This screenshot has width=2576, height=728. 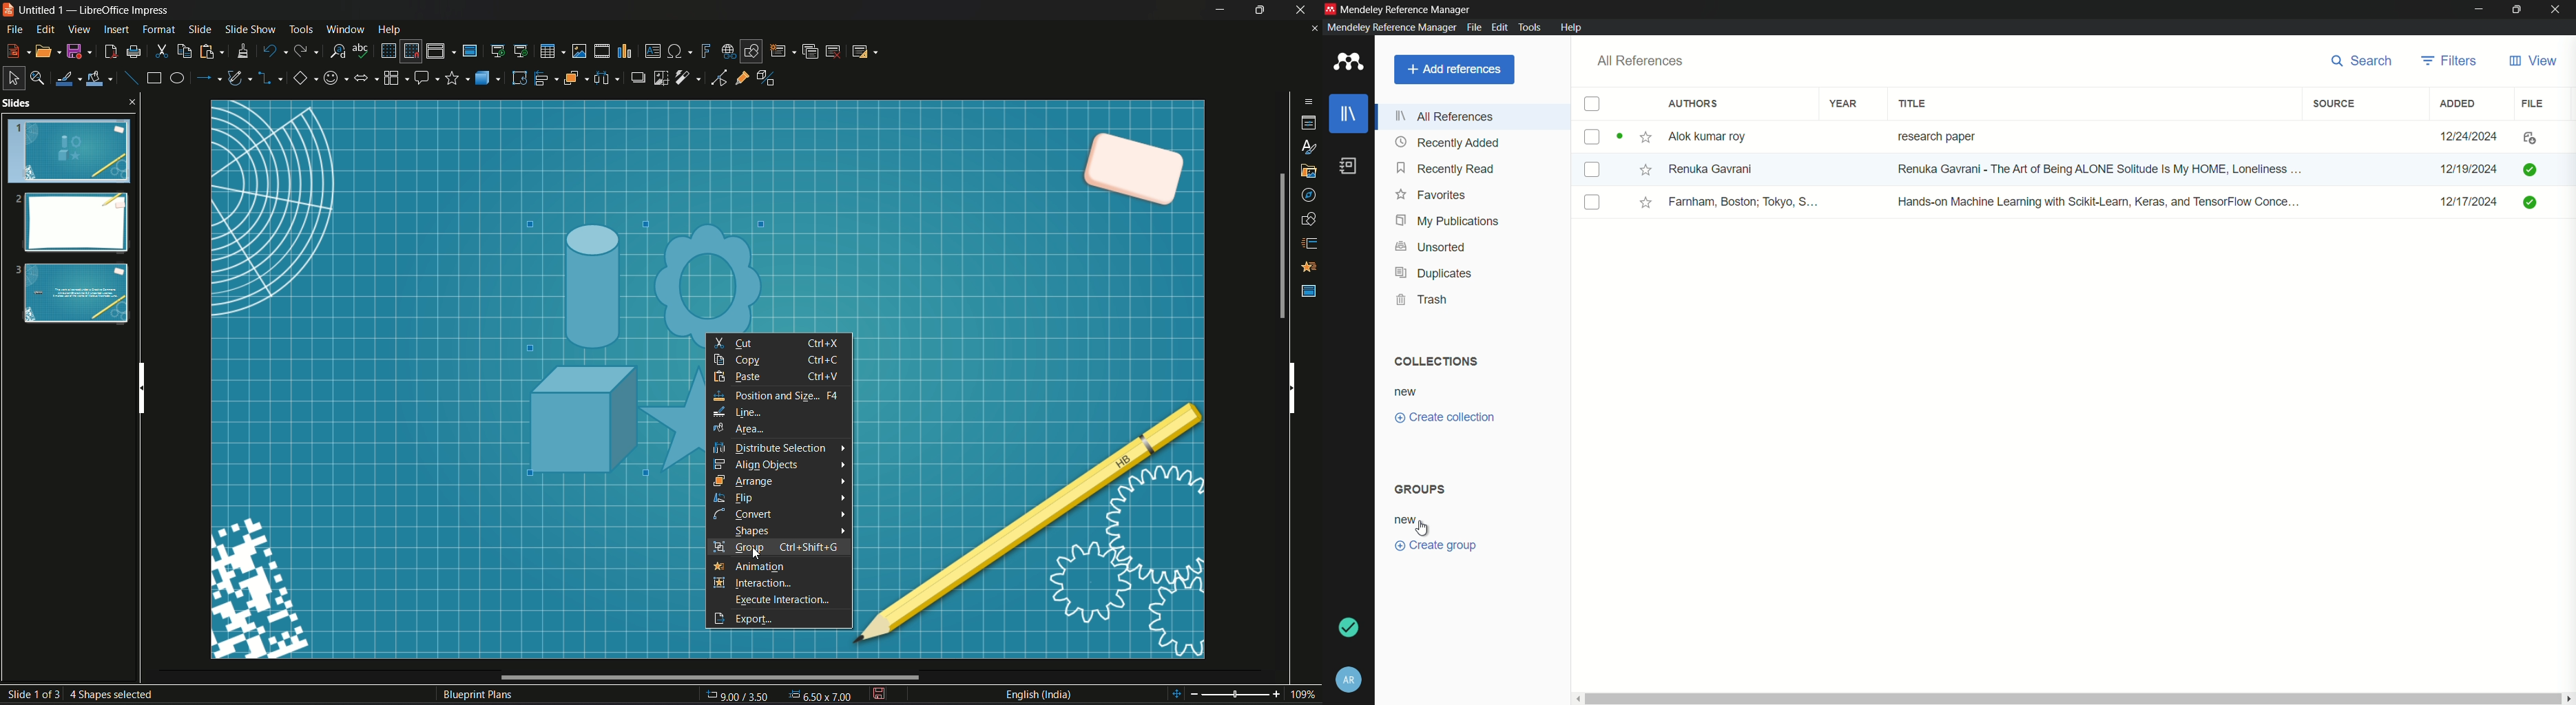 What do you see at coordinates (1448, 116) in the screenshot?
I see `all references` at bounding box center [1448, 116].